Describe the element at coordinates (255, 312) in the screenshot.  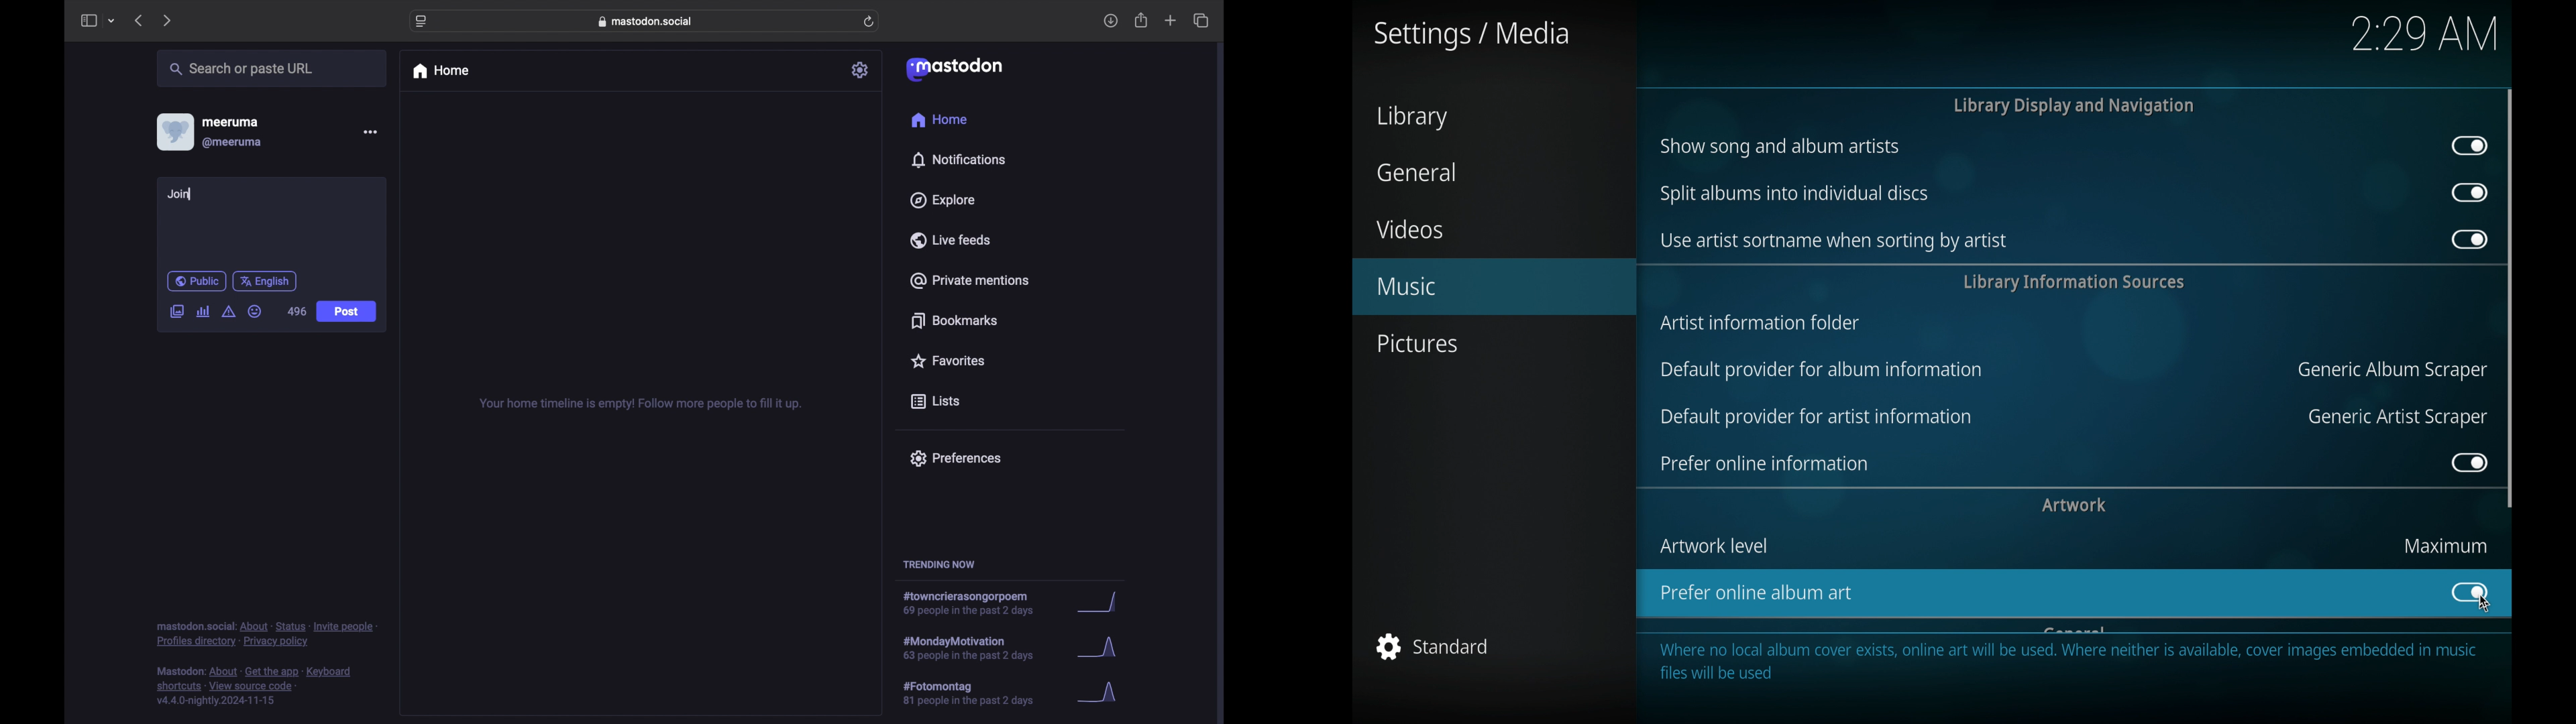
I see `emoji` at that location.